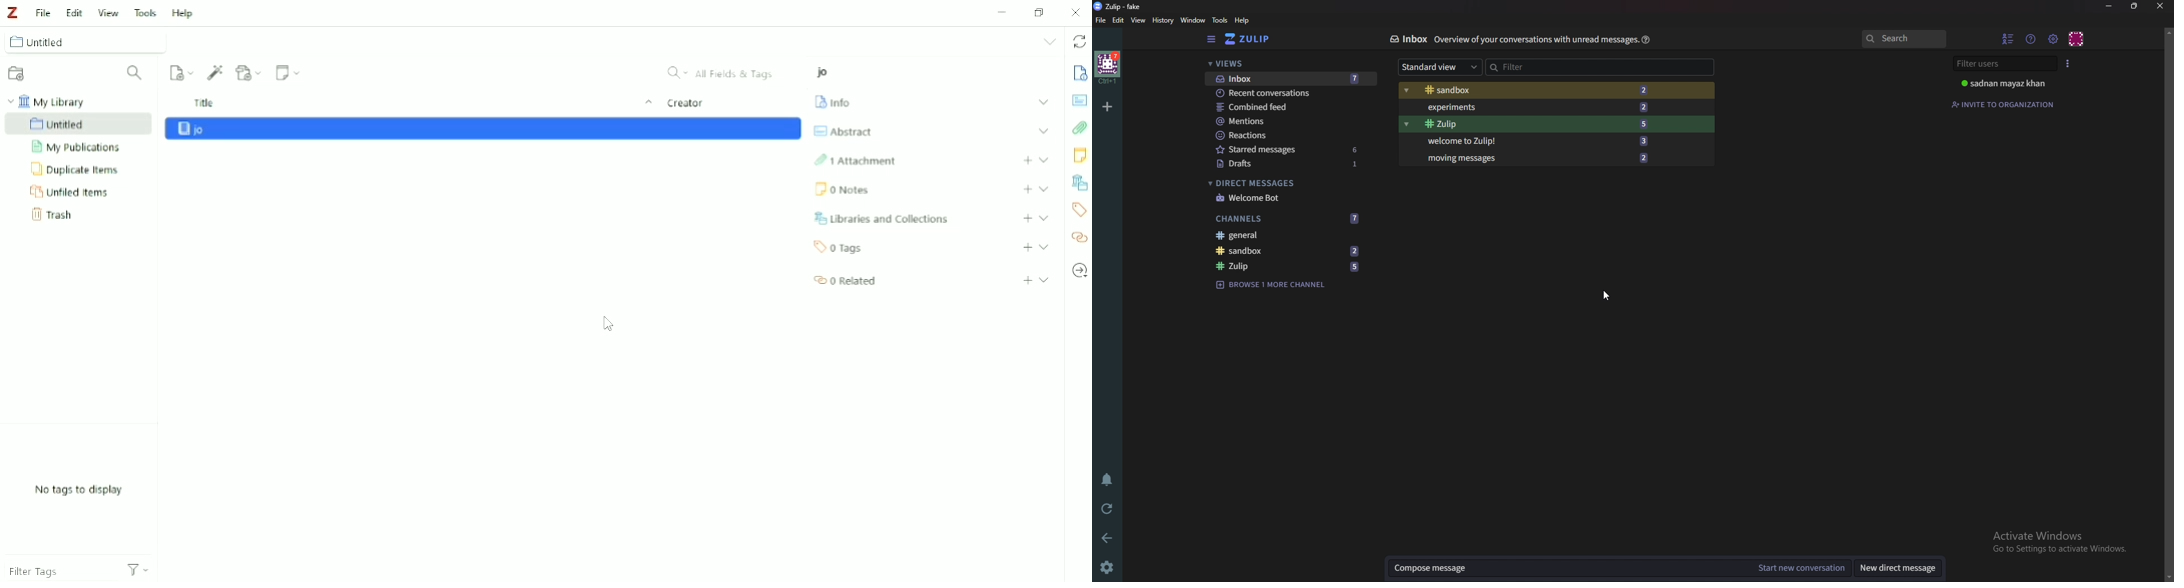 This screenshot has width=2184, height=588. What do you see at coordinates (1103, 20) in the screenshot?
I see `File` at bounding box center [1103, 20].